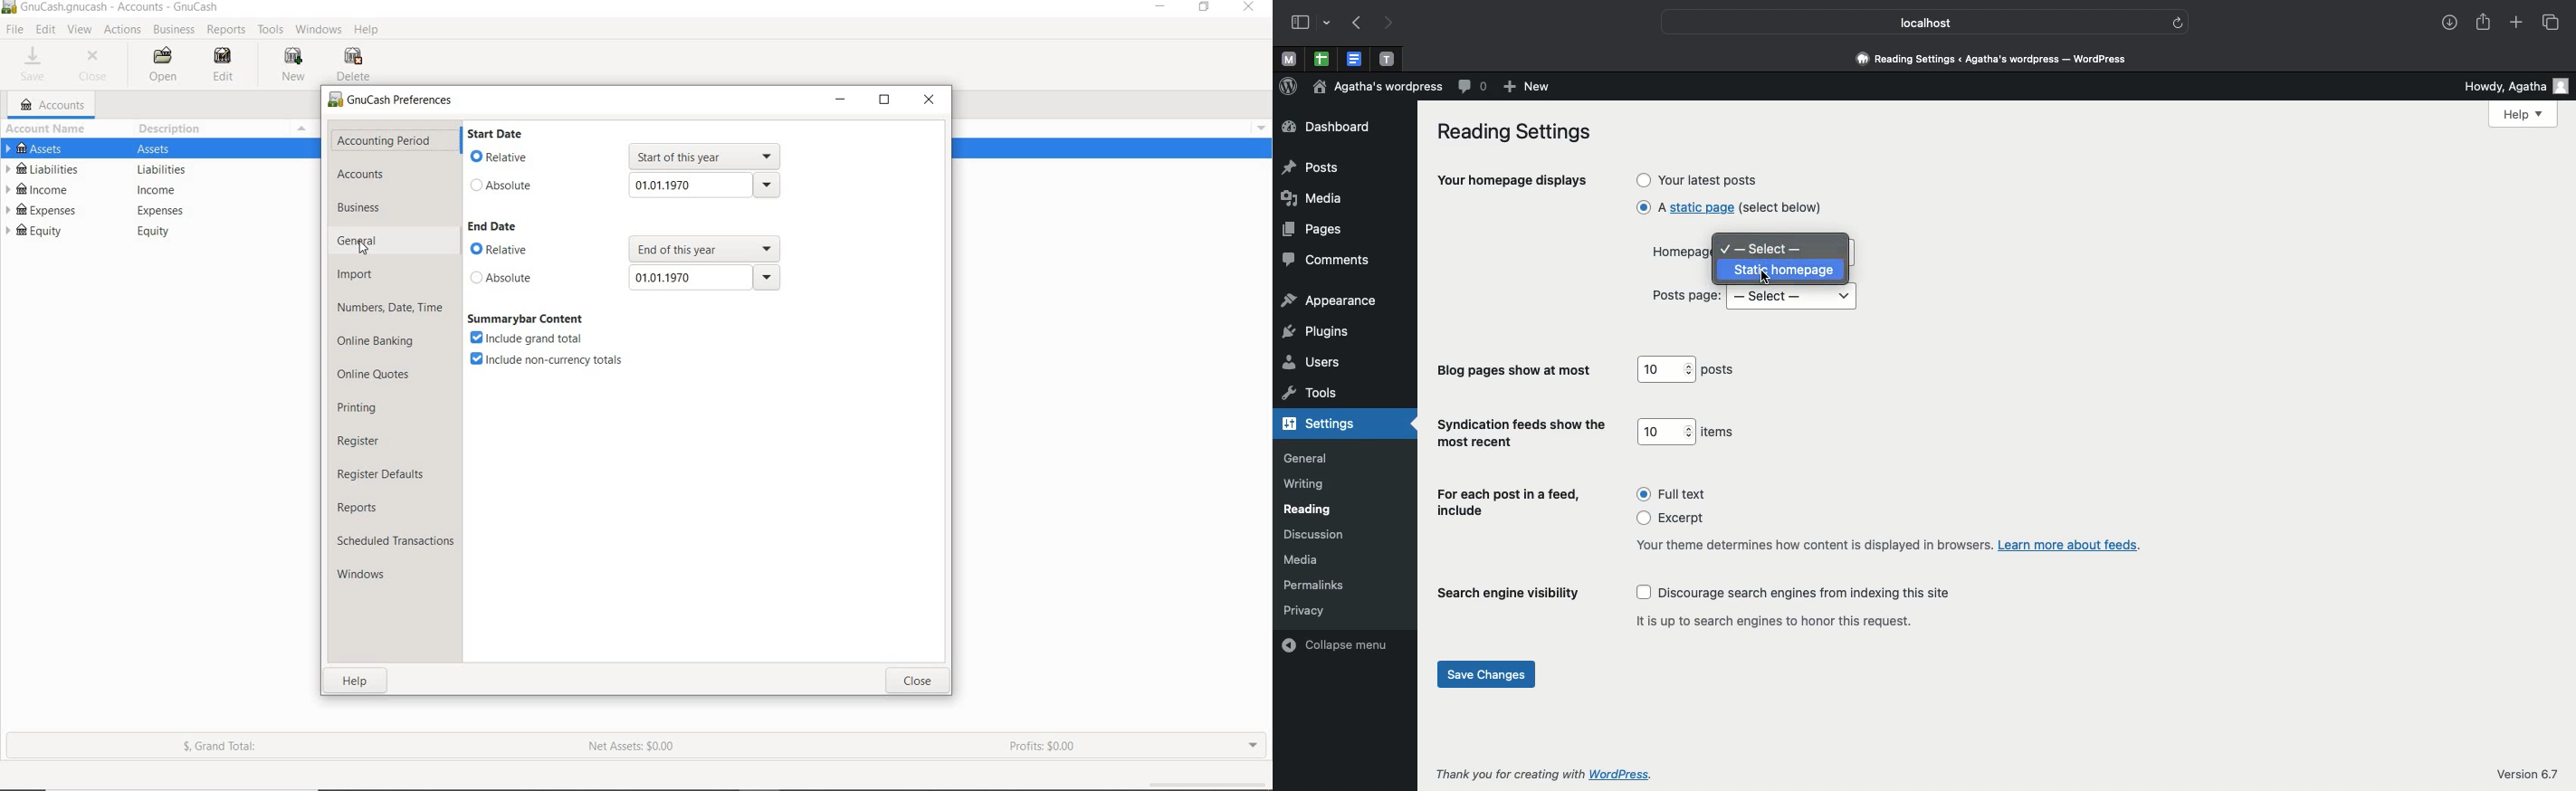 Image resolution: width=2576 pixels, height=812 pixels. I want to click on START DATE, so click(497, 136).